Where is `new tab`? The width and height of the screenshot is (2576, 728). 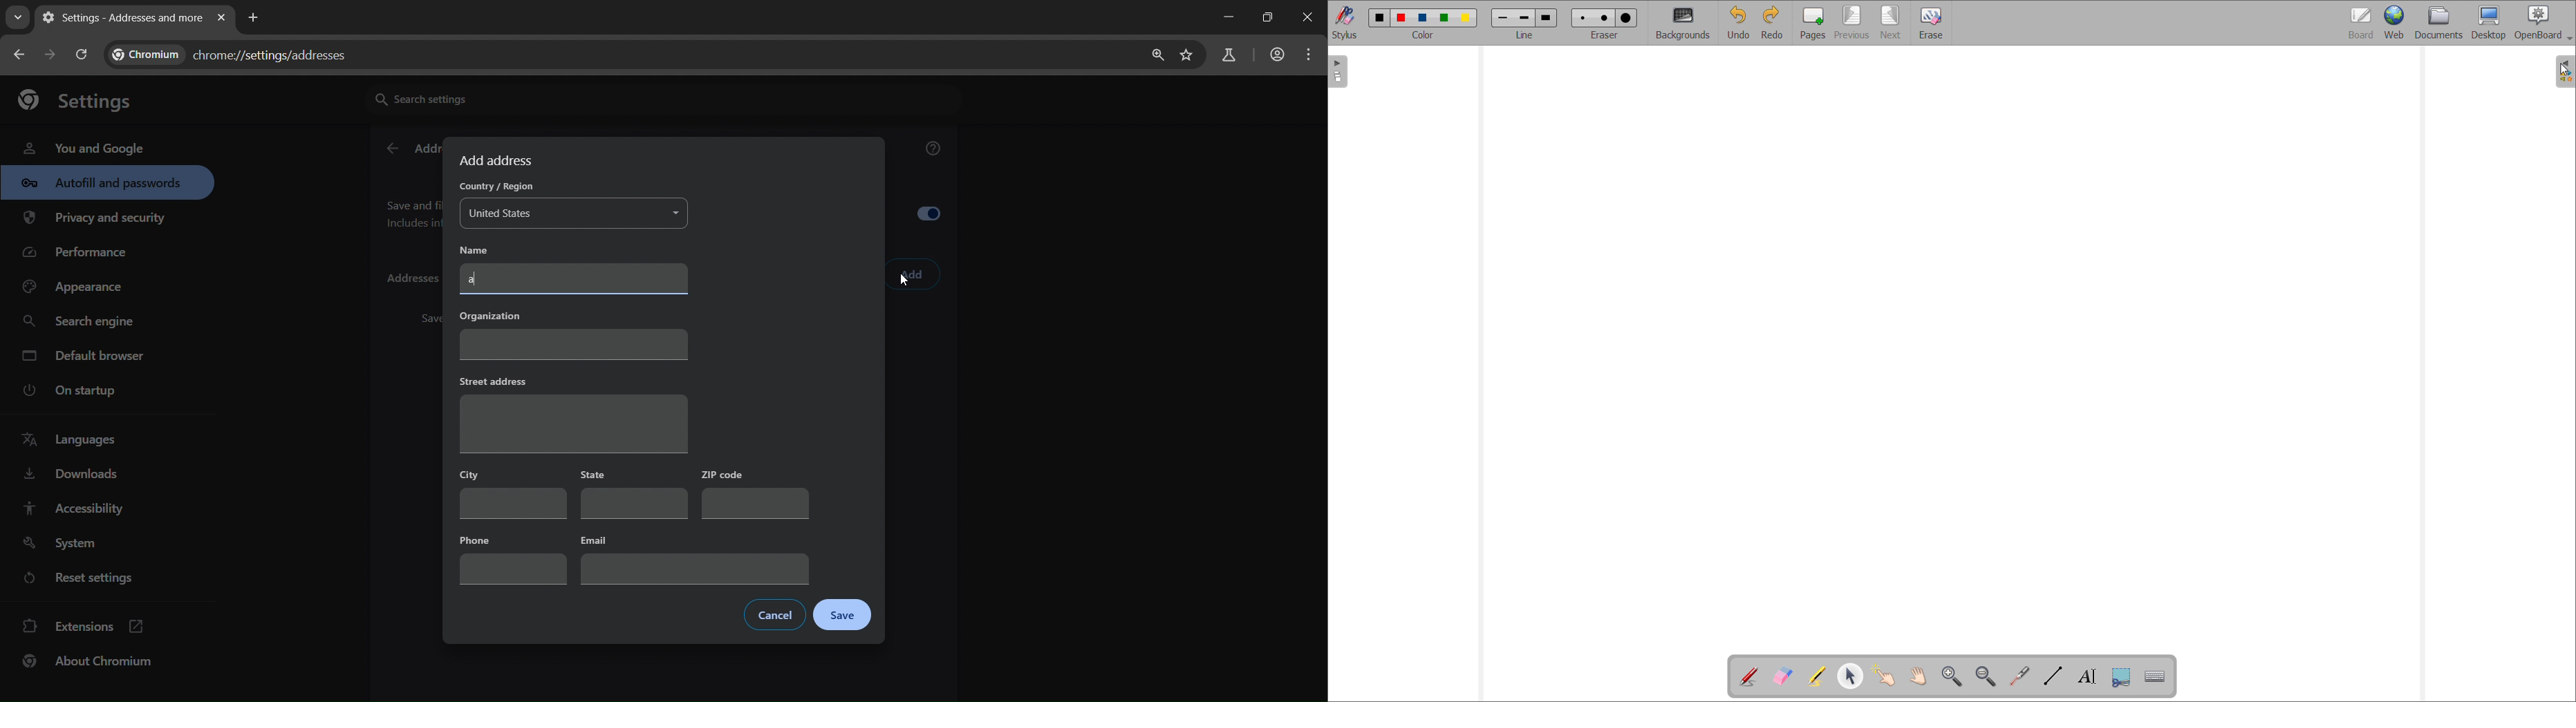 new tab is located at coordinates (254, 16).